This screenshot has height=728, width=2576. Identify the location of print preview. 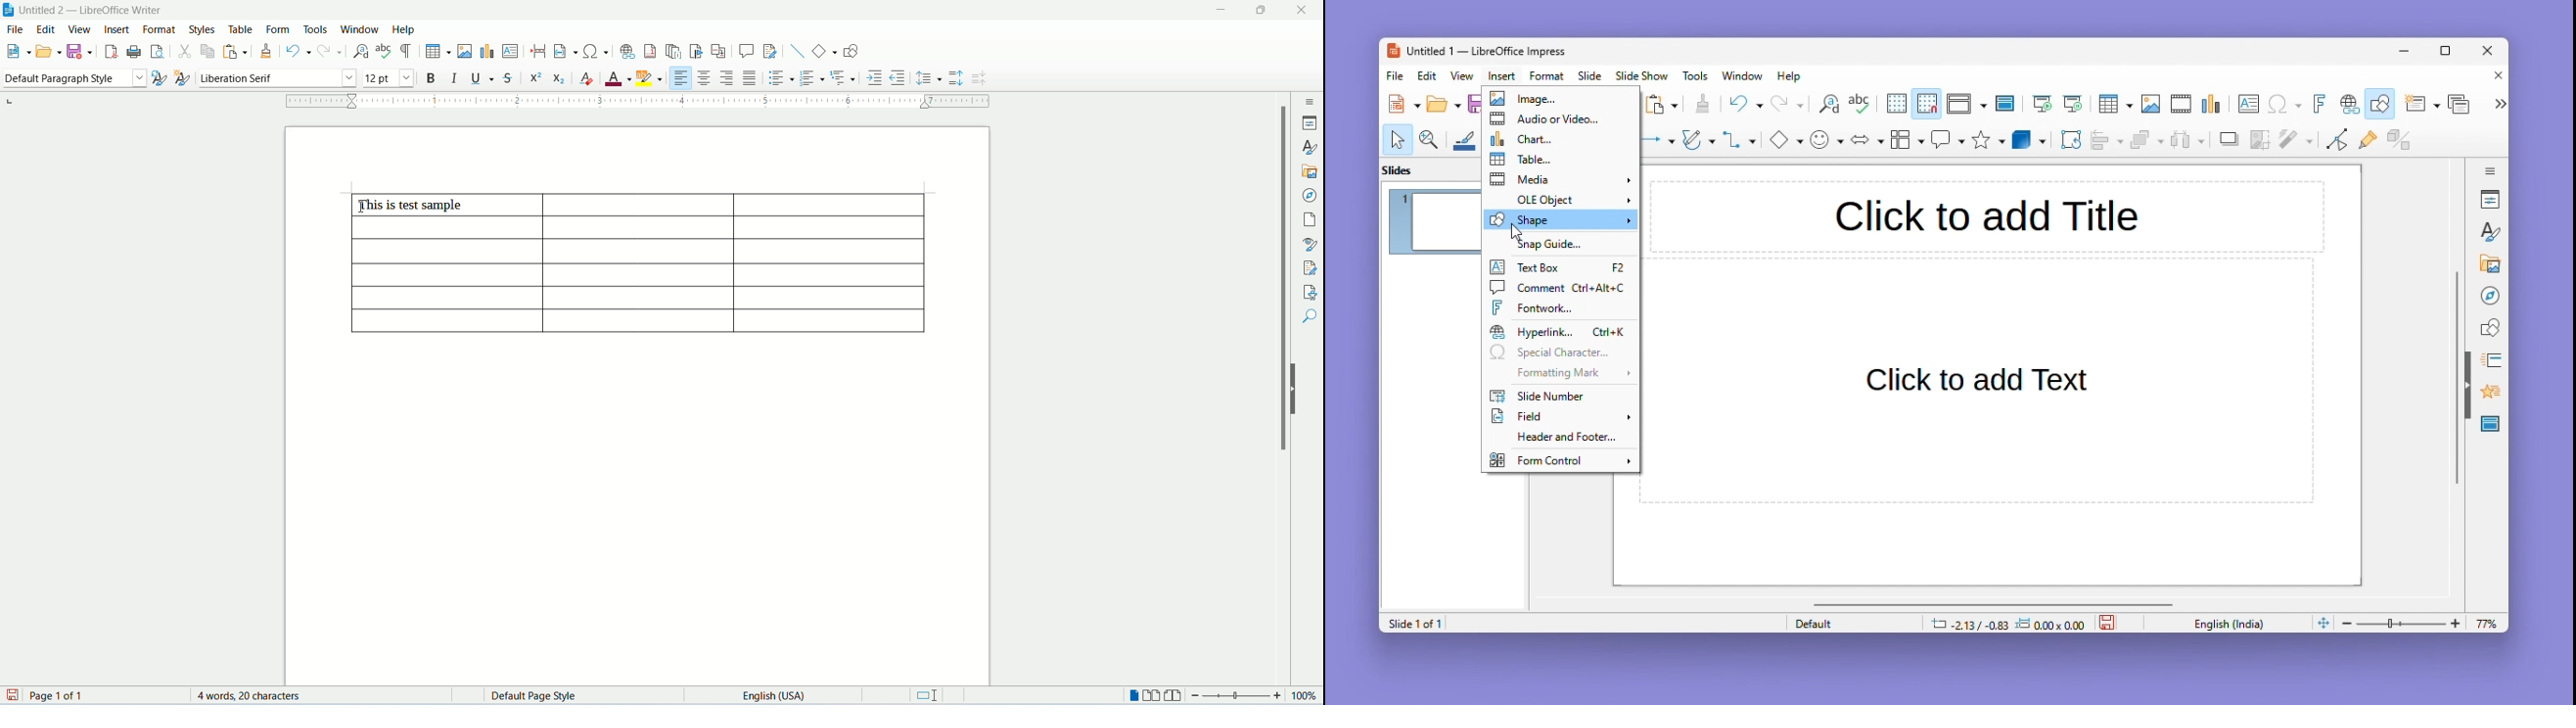
(157, 51).